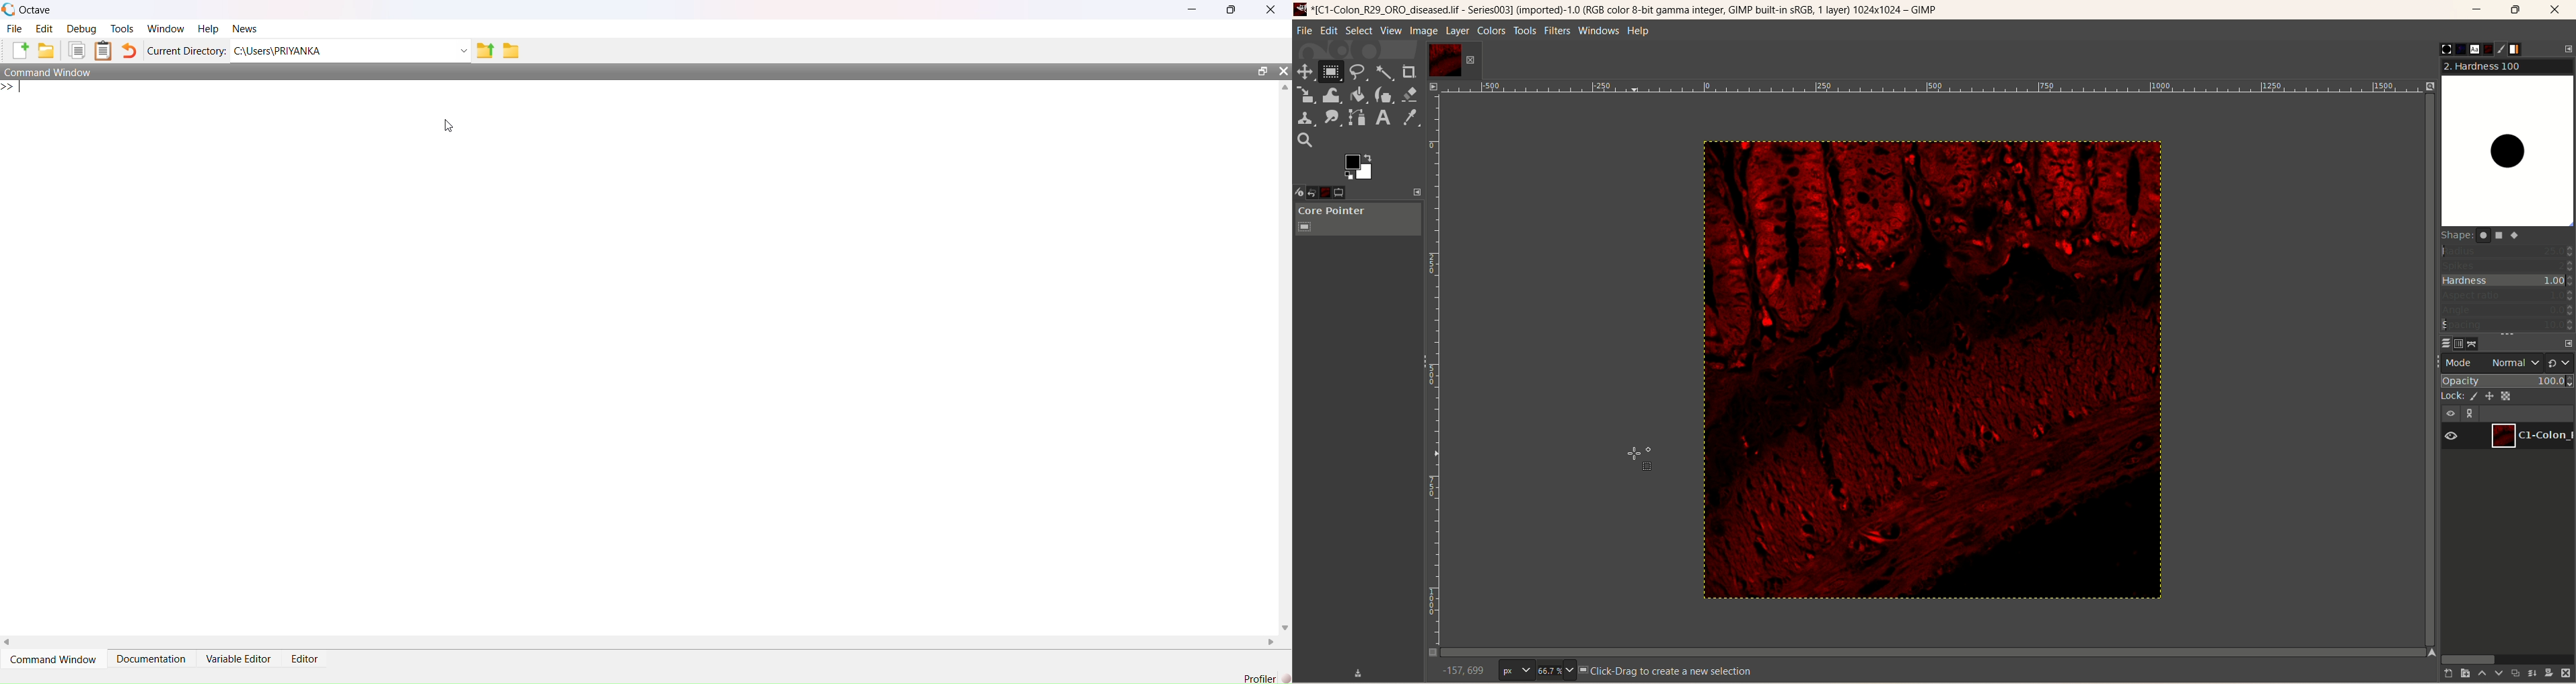 The height and width of the screenshot is (700, 2576). What do you see at coordinates (1359, 94) in the screenshot?
I see `paint bucket` at bounding box center [1359, 94].